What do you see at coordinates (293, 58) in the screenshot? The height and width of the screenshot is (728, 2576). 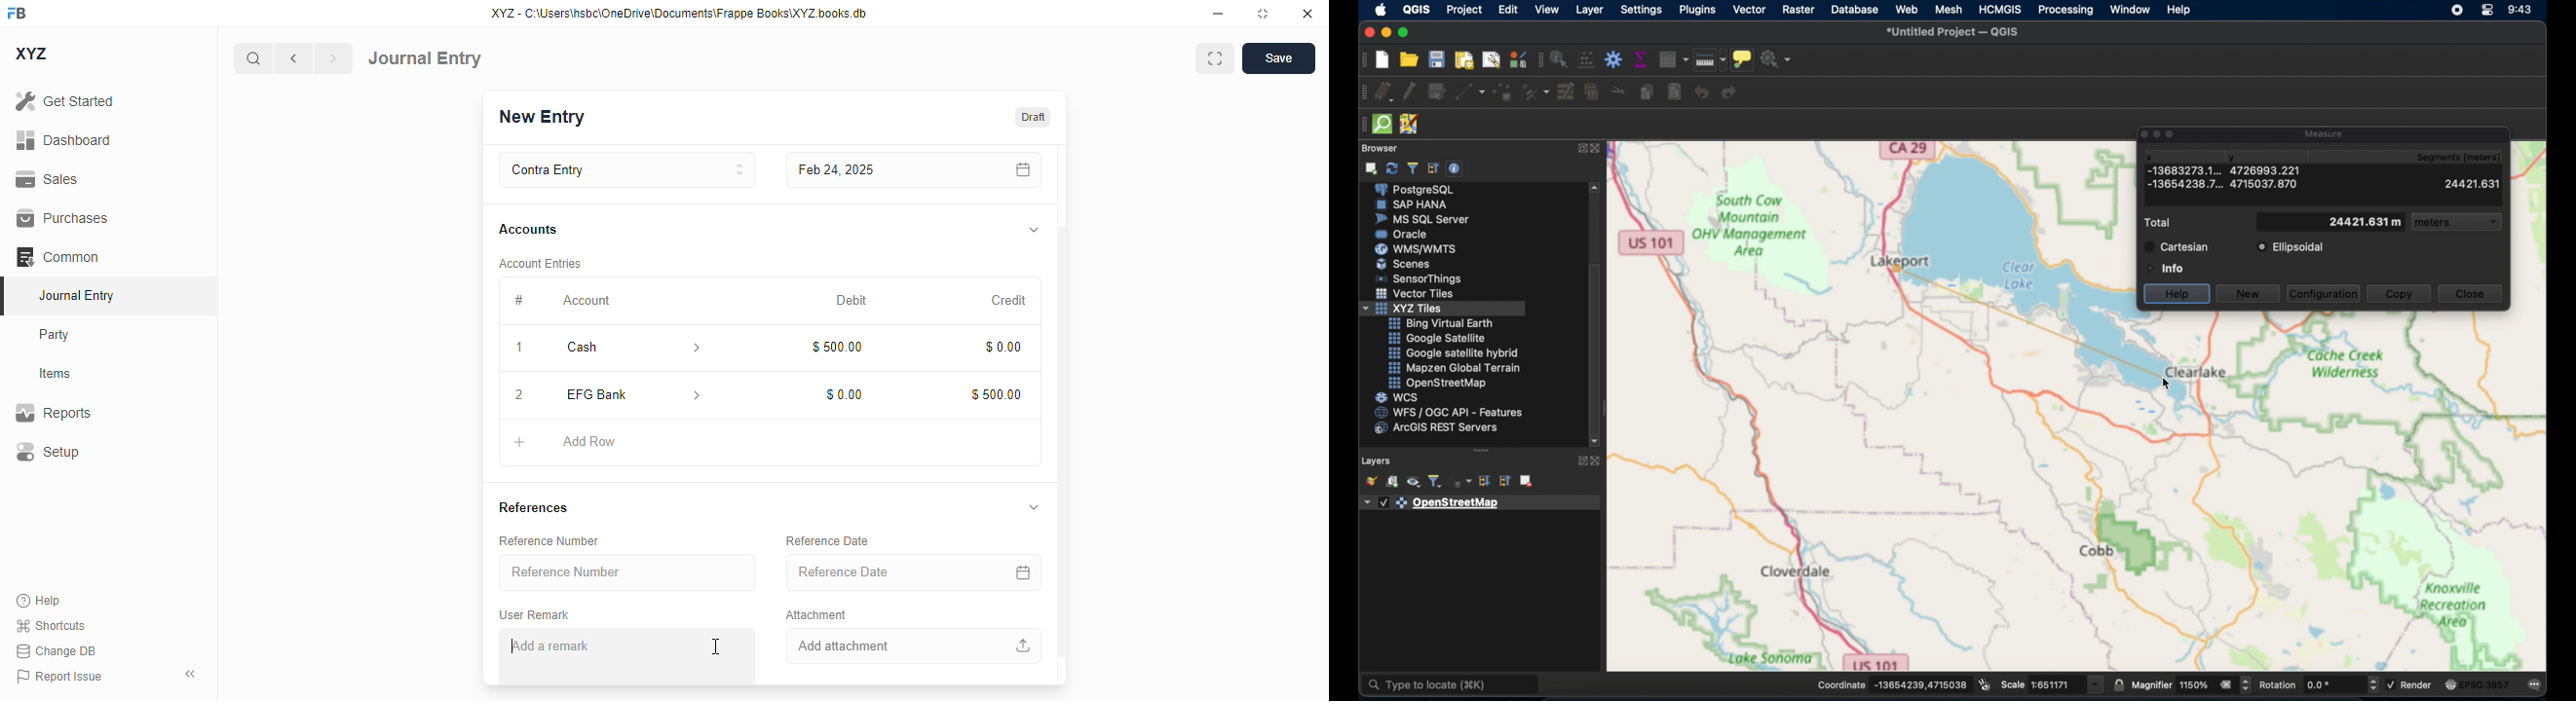 I see `previous` at bounding box center [293, 58].